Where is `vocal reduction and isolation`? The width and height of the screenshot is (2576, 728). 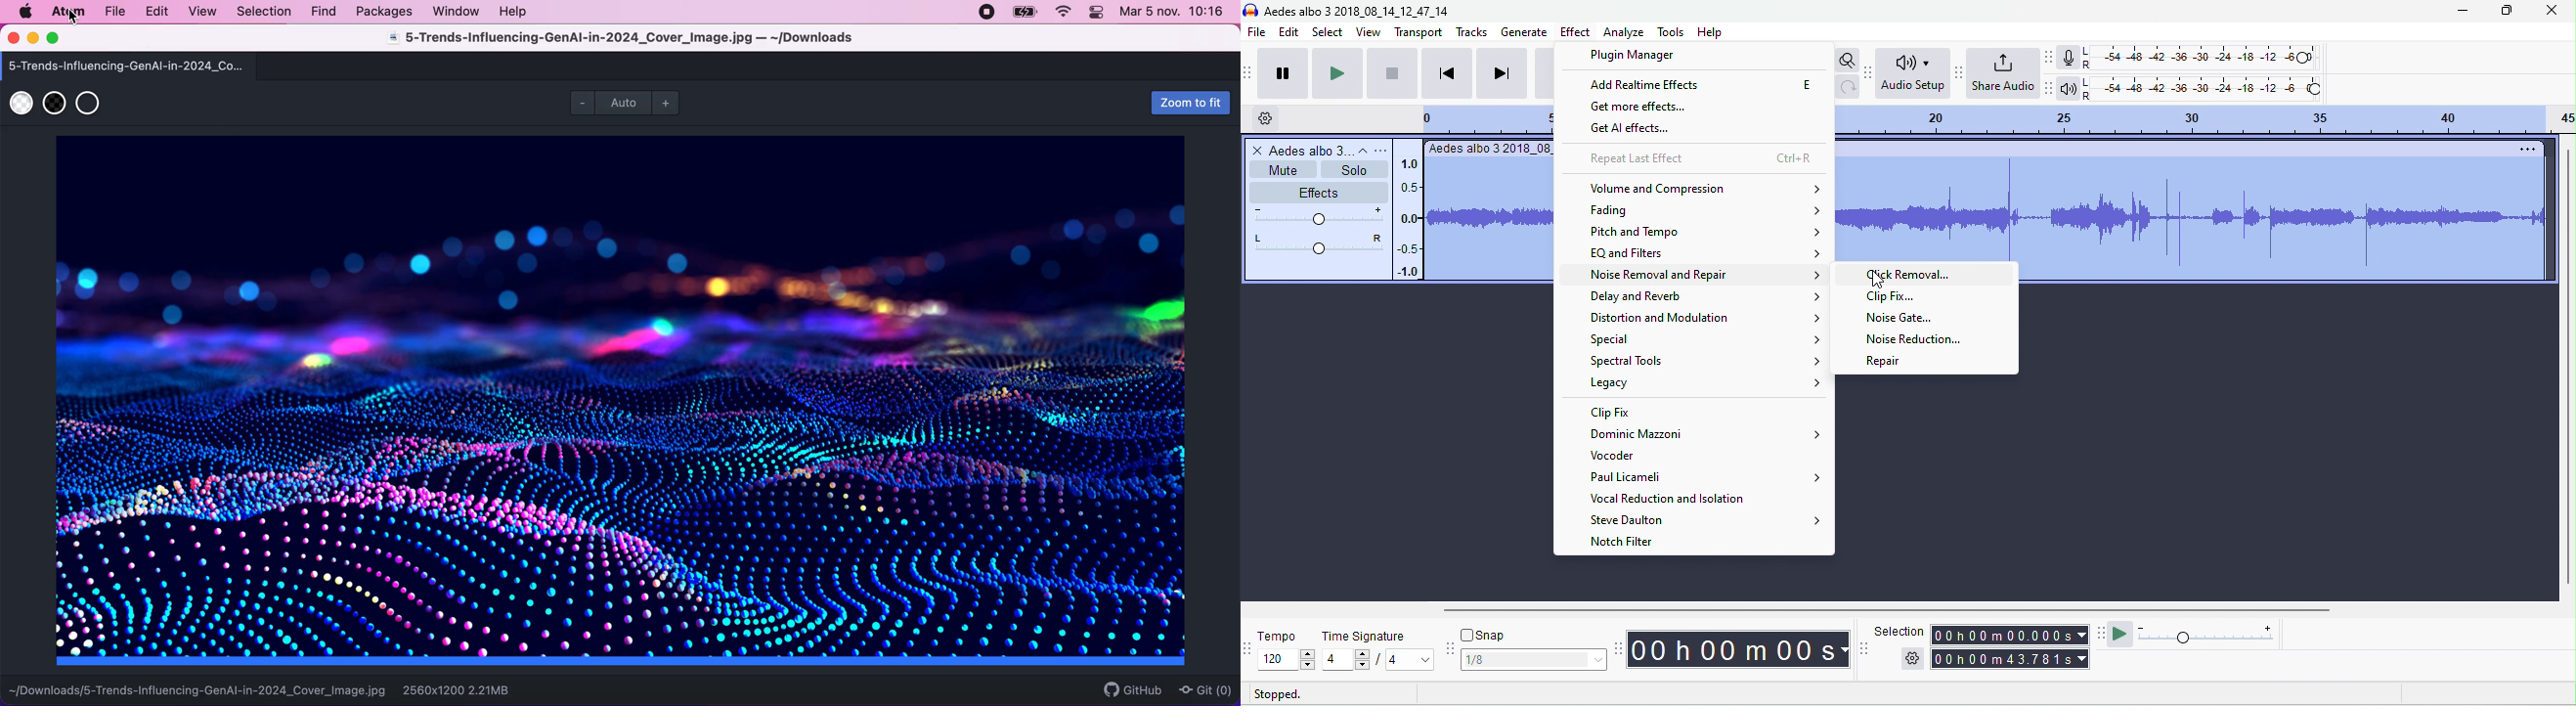 vocal reduction and isolation is located at coordinates (1672, 500).